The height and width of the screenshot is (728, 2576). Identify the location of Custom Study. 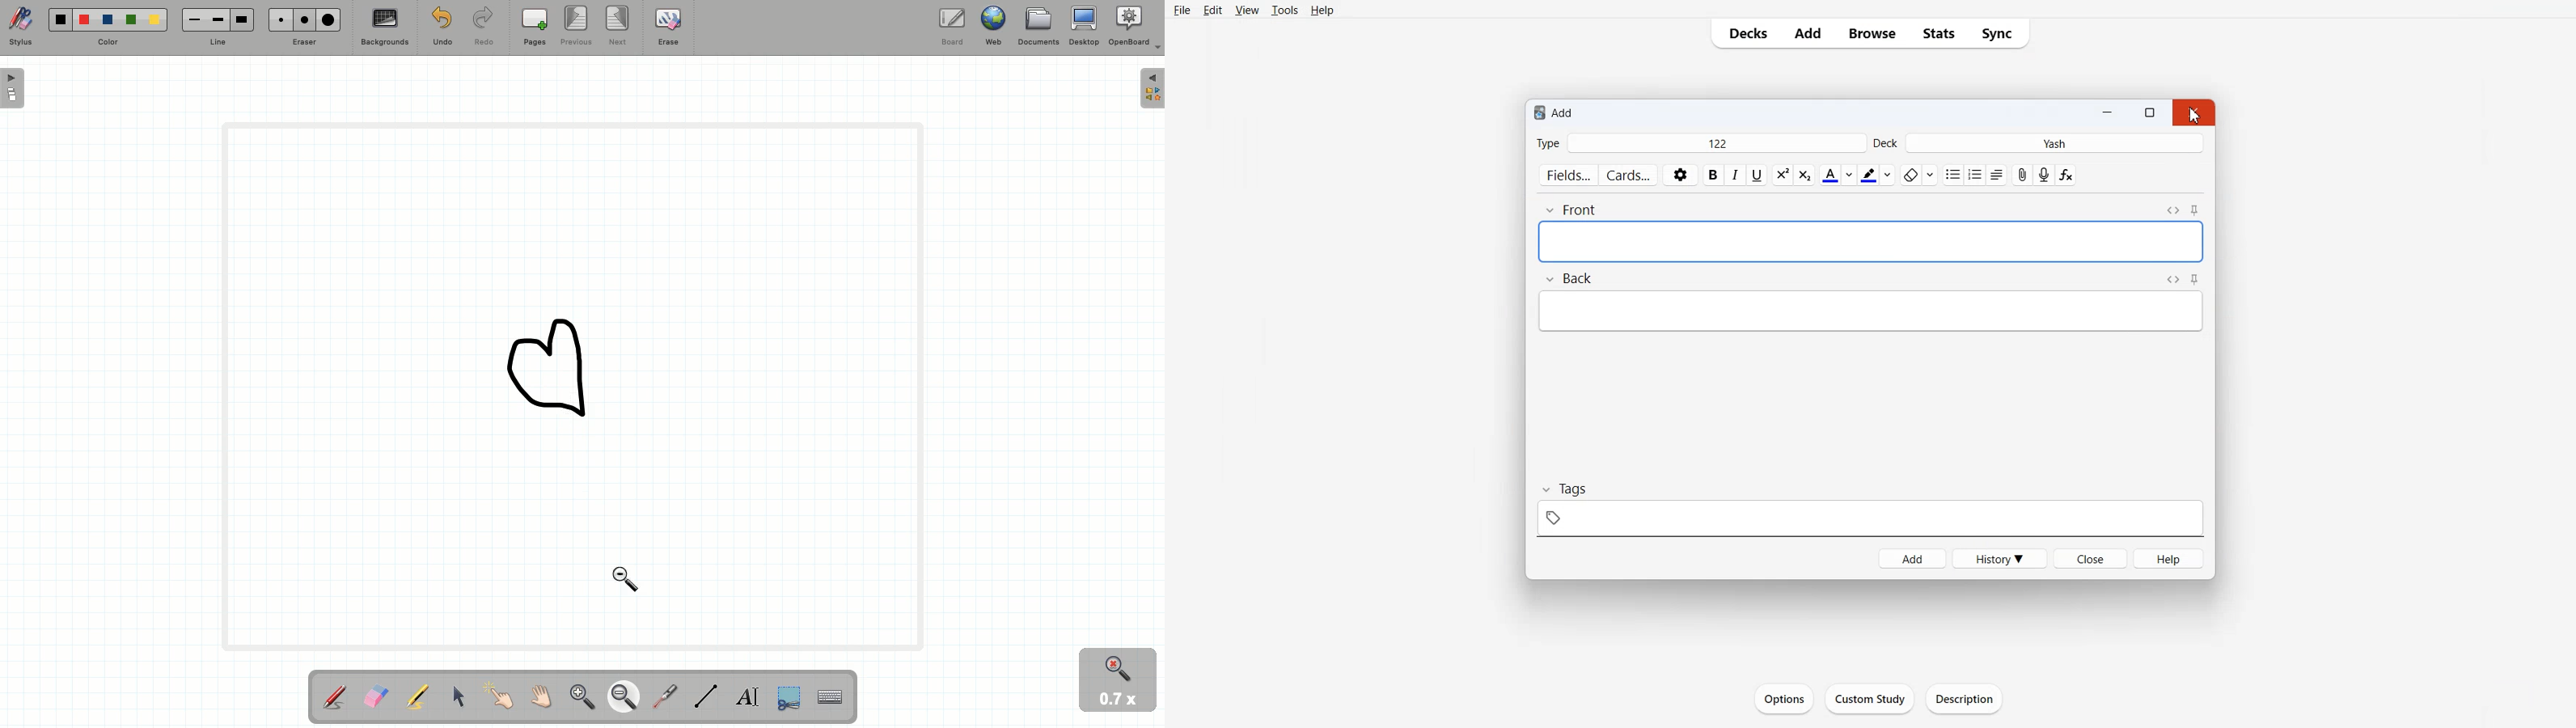
(1870, 698).